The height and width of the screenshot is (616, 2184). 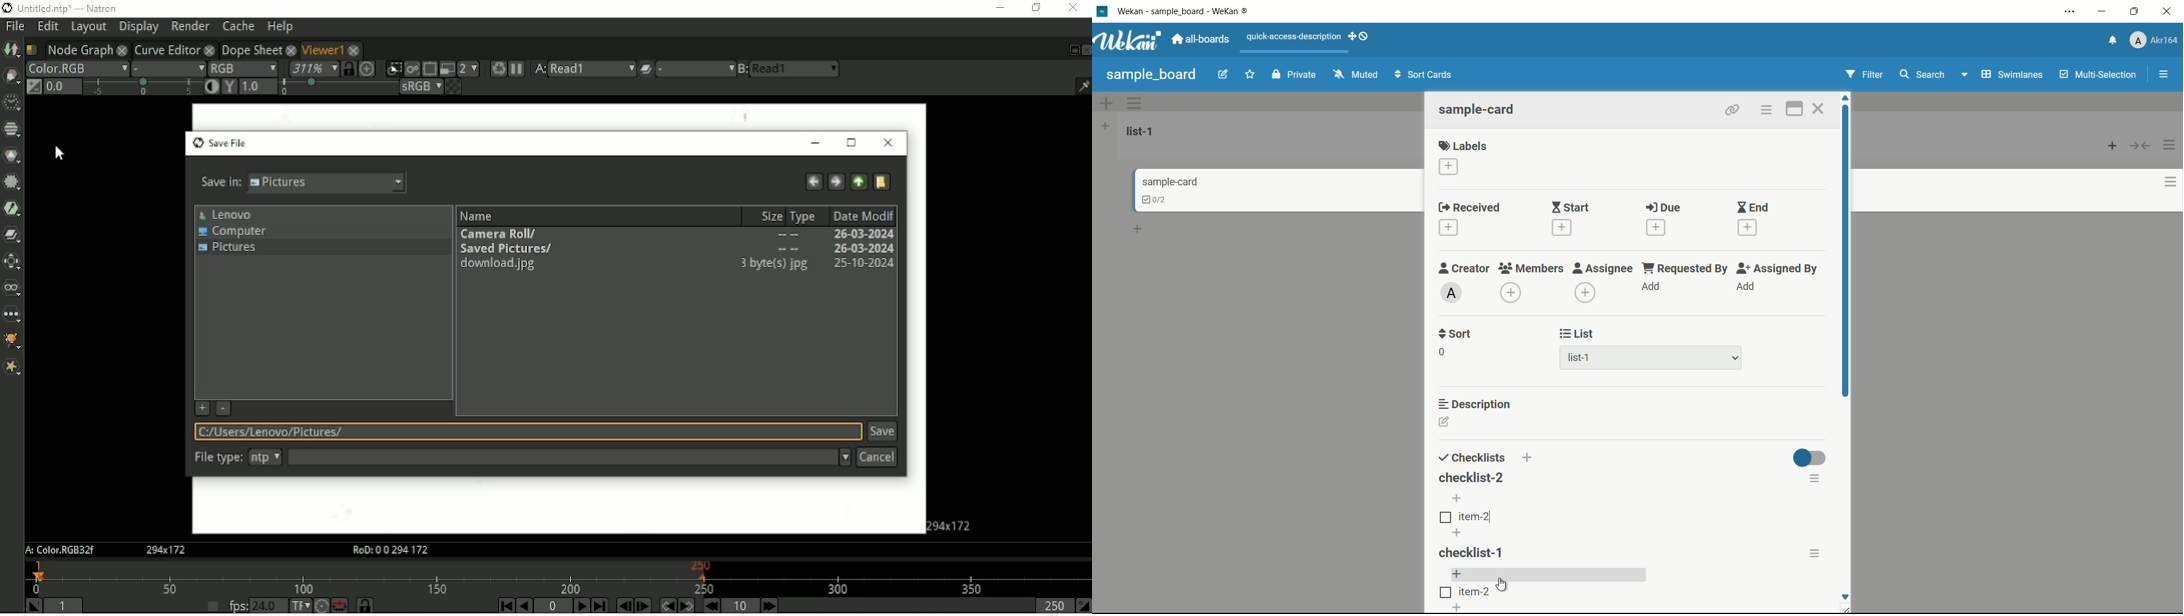 What do you see at coordinates (2100, 76) in the screenshot?
I see `multi selection` at bounding box center [2100, 76].